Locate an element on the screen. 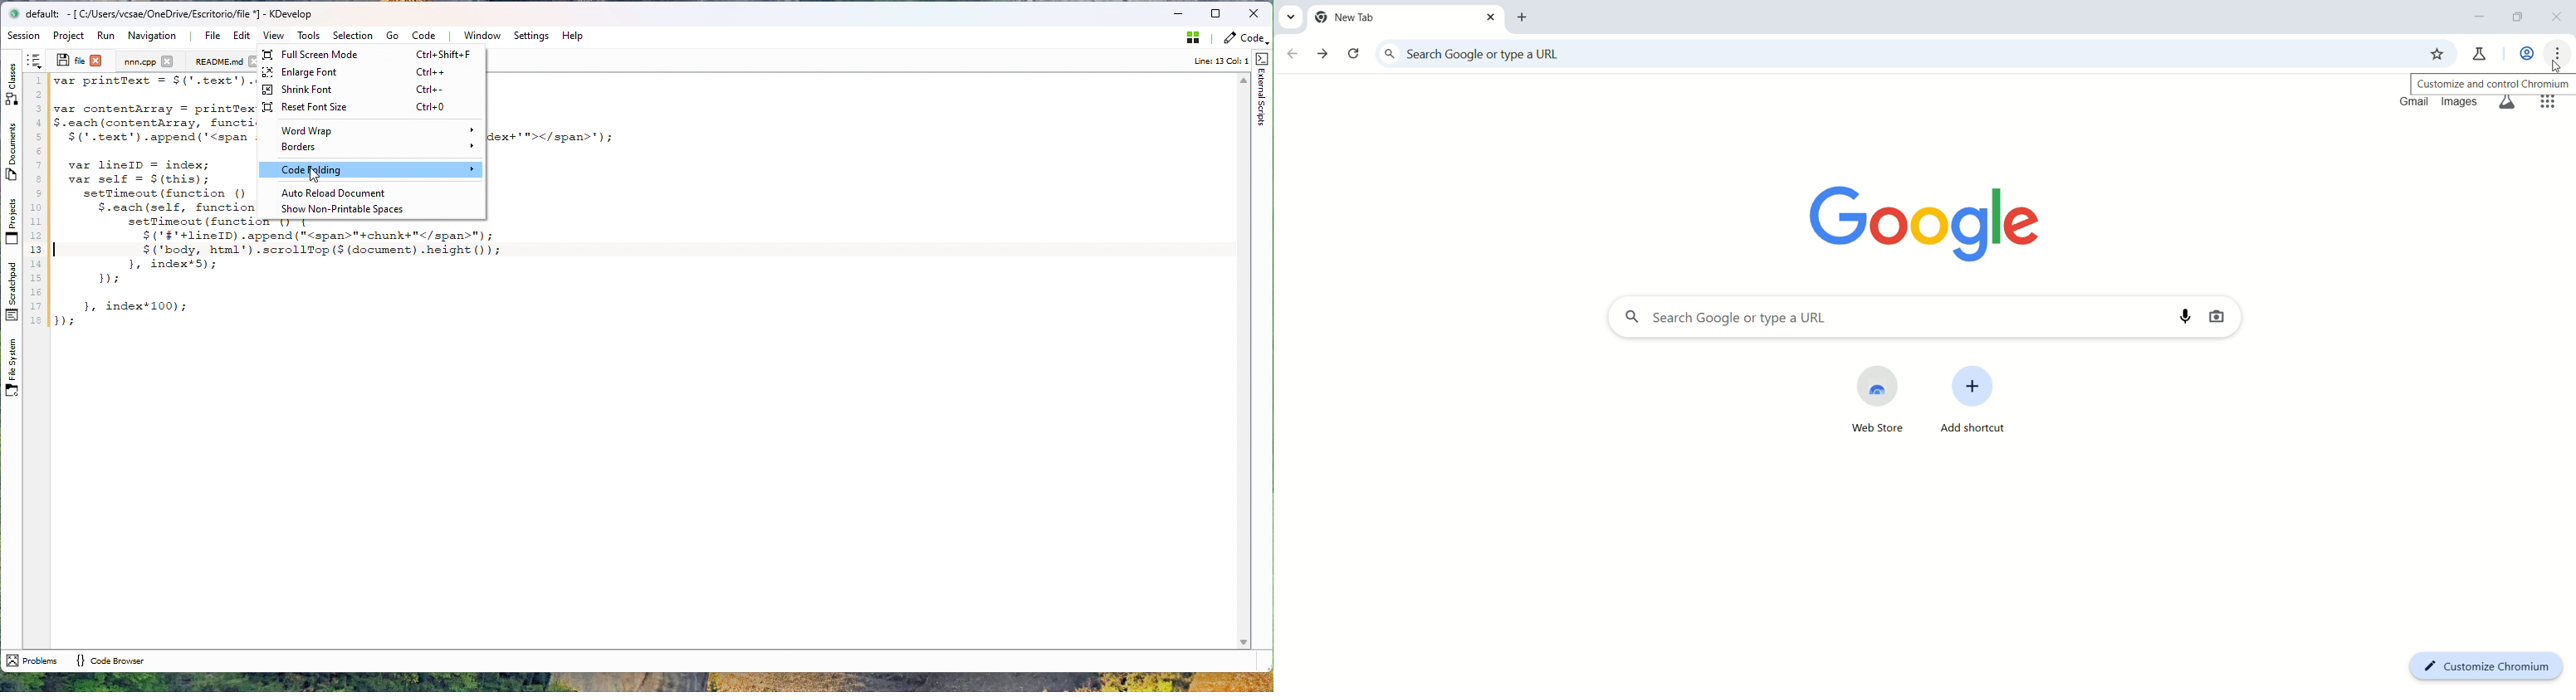 This screenshot has width=2576, height=700. chrome lab is located at coordinates (2478, 57).